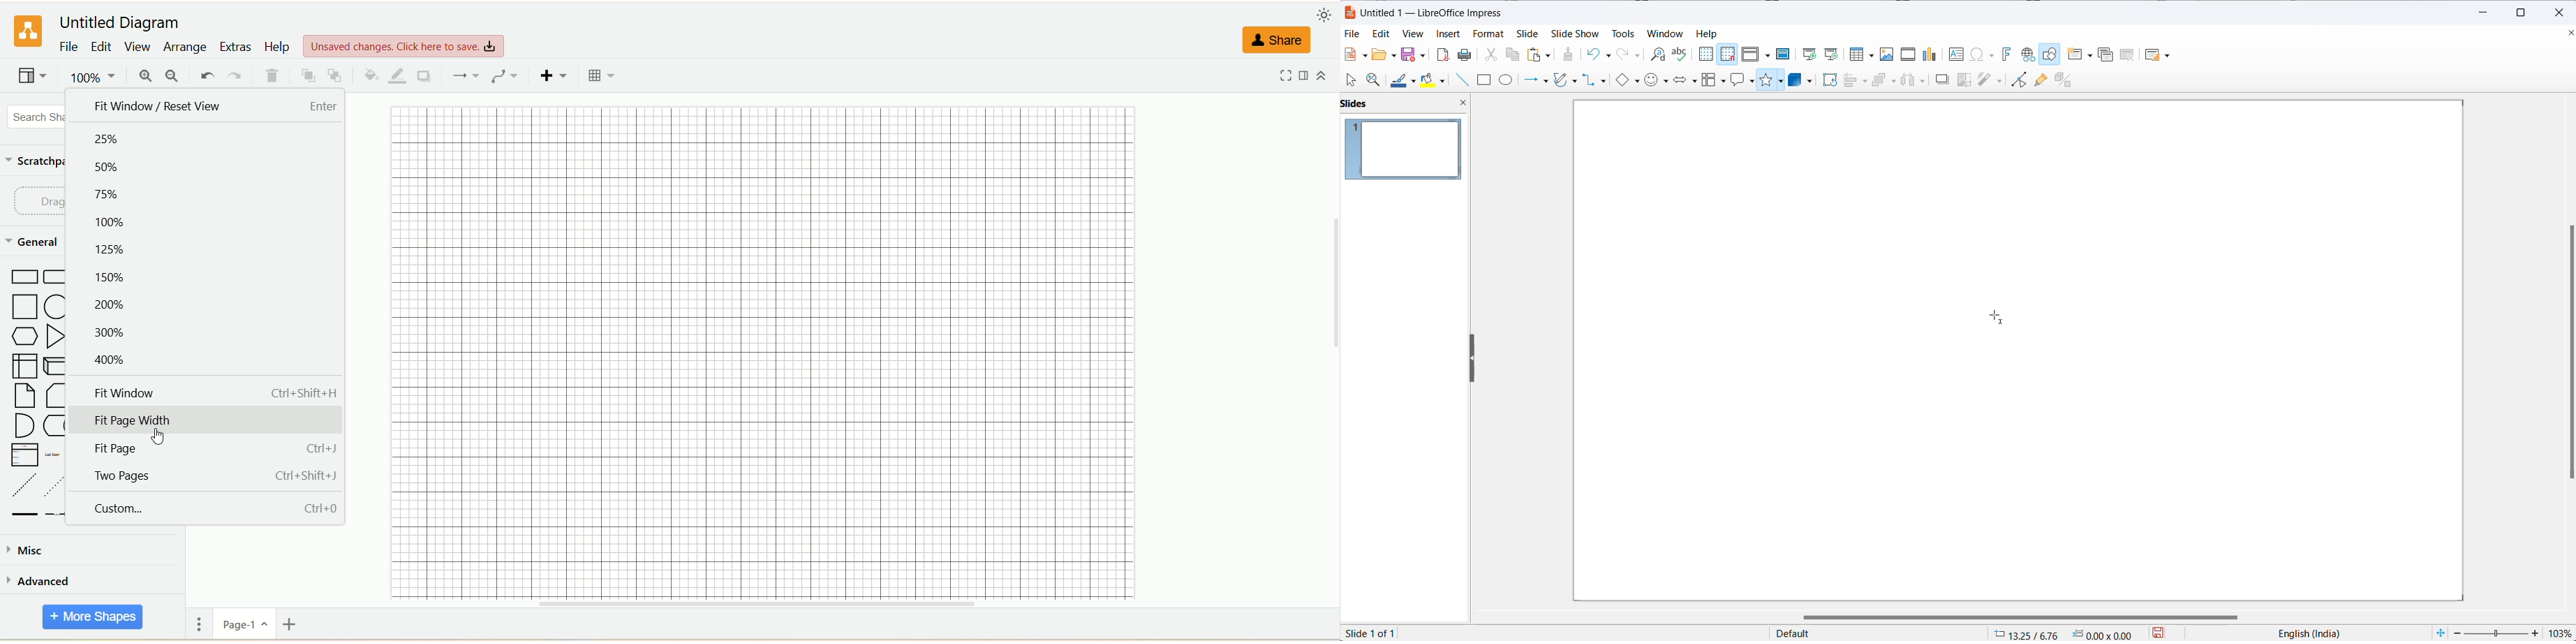 Image resolution: width=2576 pixels, height=644 pixels. Describe the element at coordinates (2014, 614) in the screenshot. I see `scrollbar` at that location.